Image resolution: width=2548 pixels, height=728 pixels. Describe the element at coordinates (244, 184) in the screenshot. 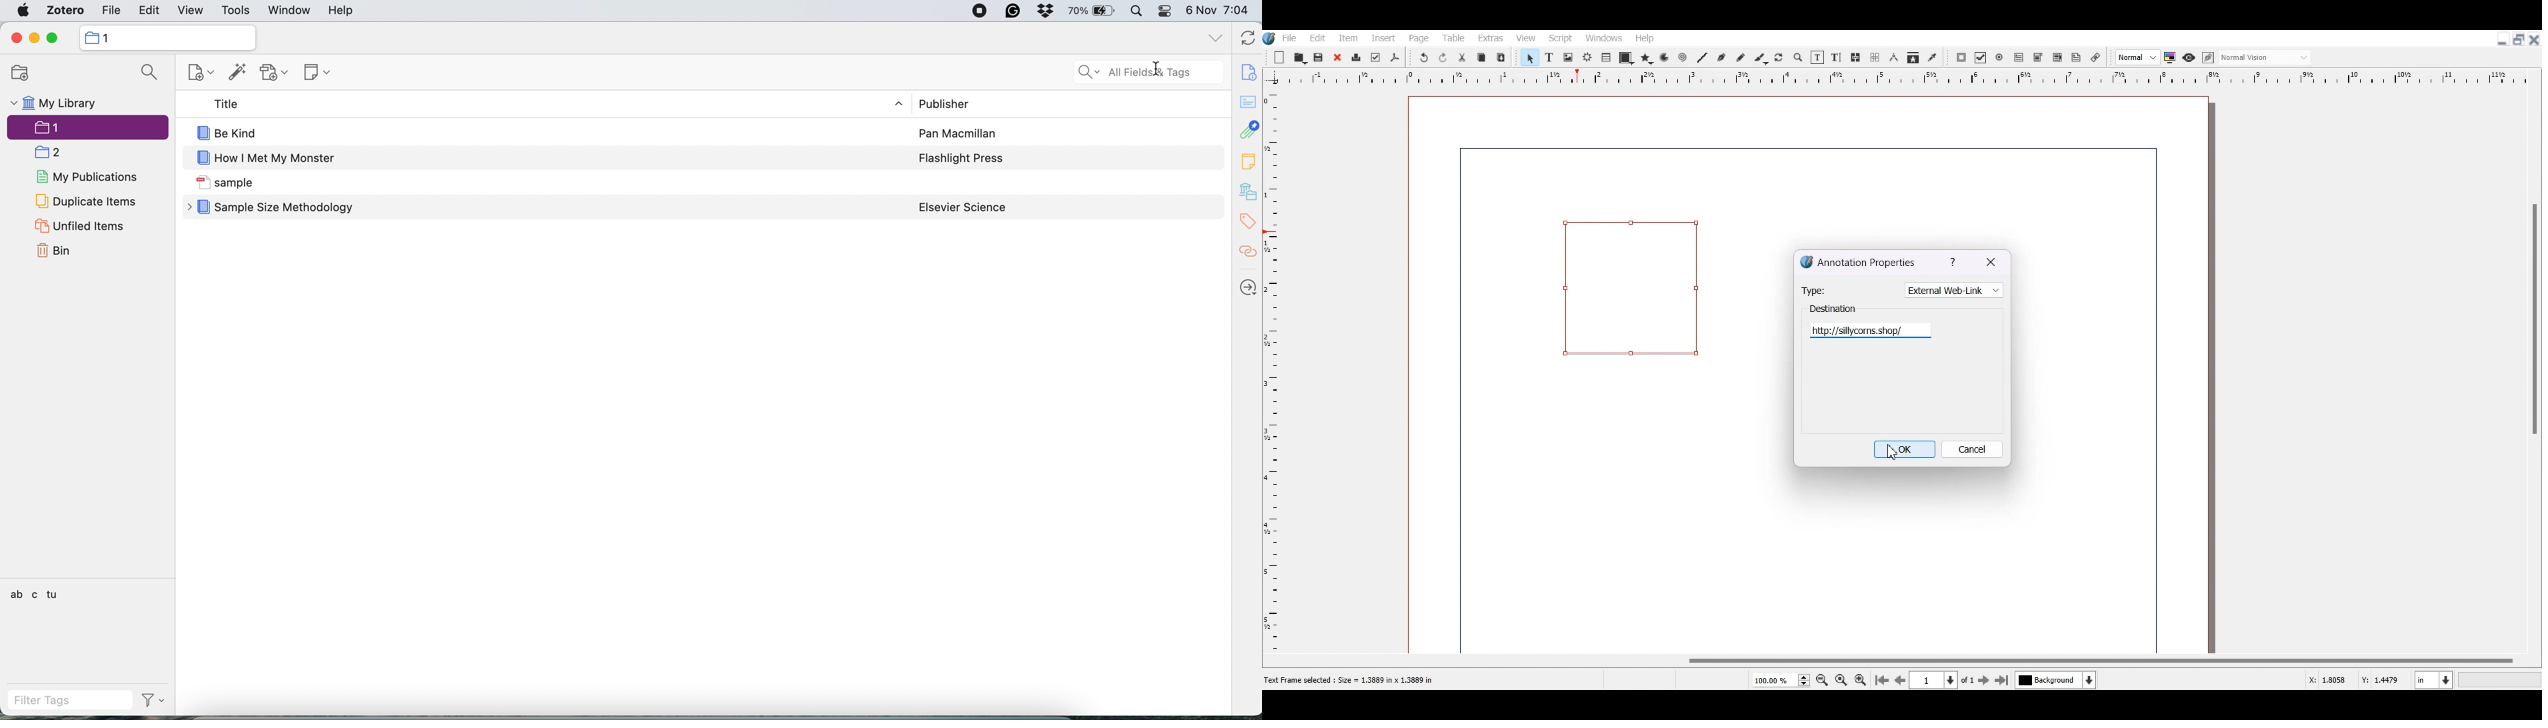

I see `sample` at that location.